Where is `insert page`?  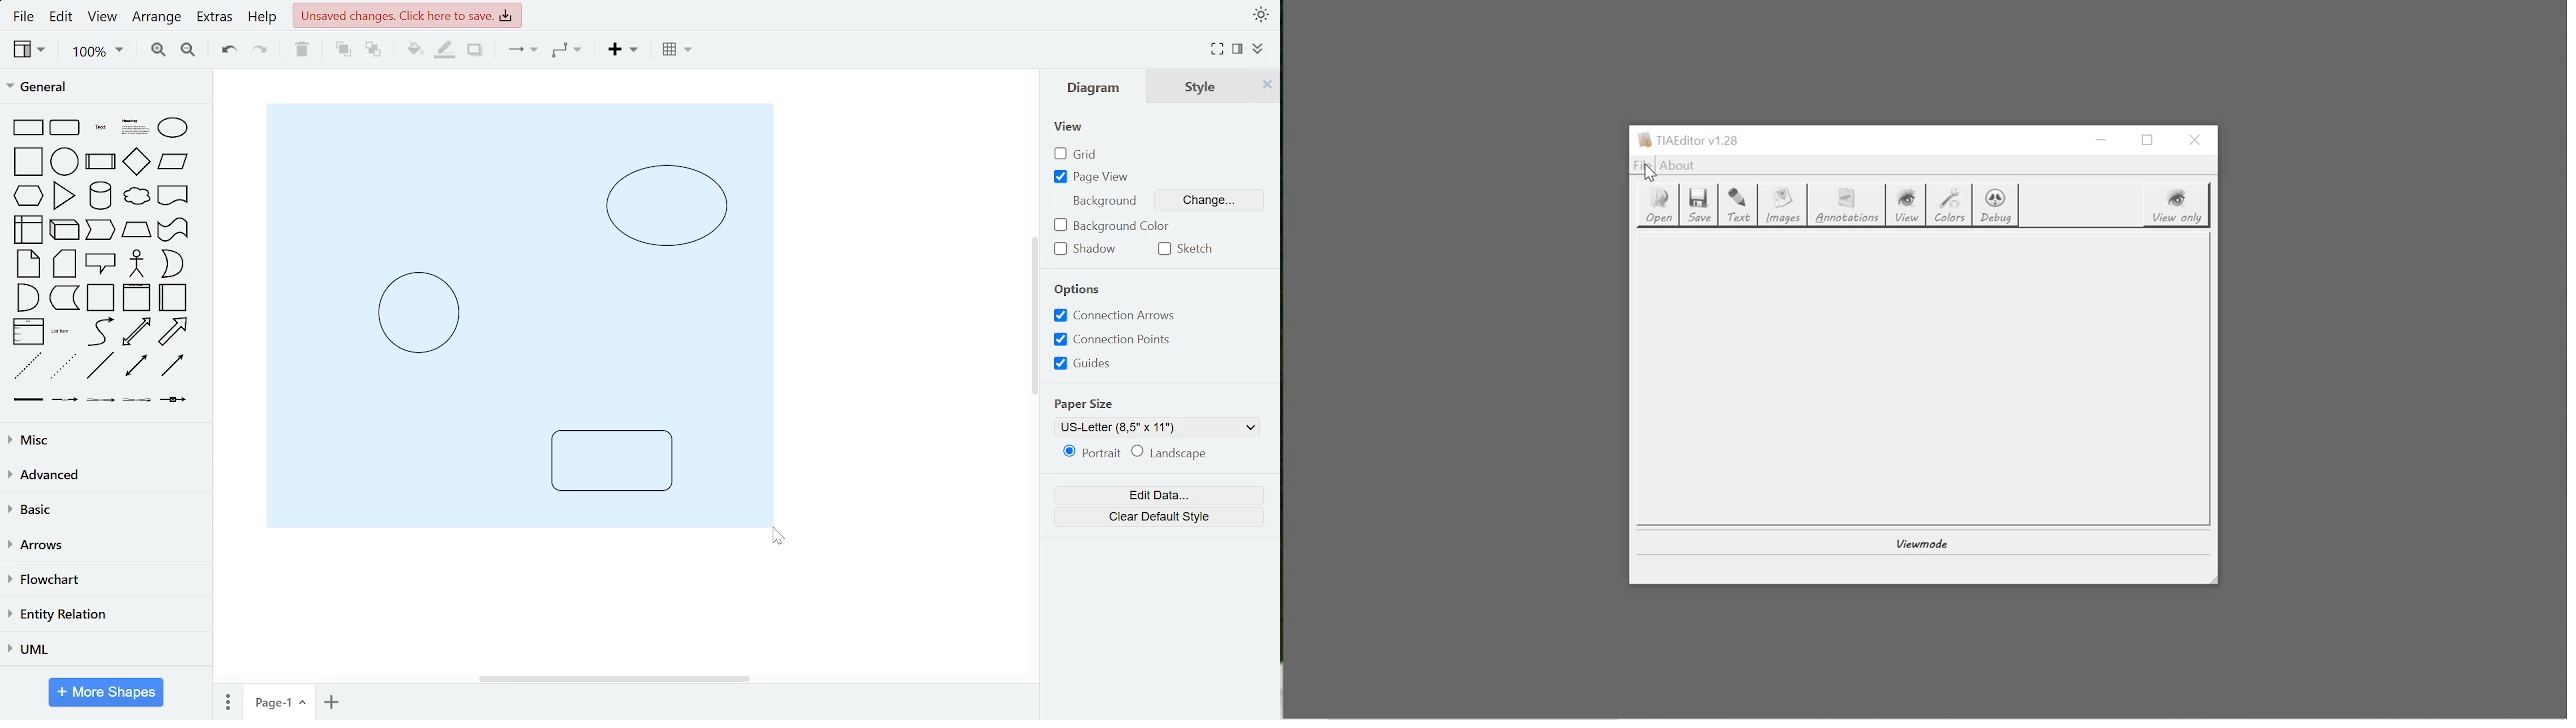 insert page is located at coordinates (331, 701).